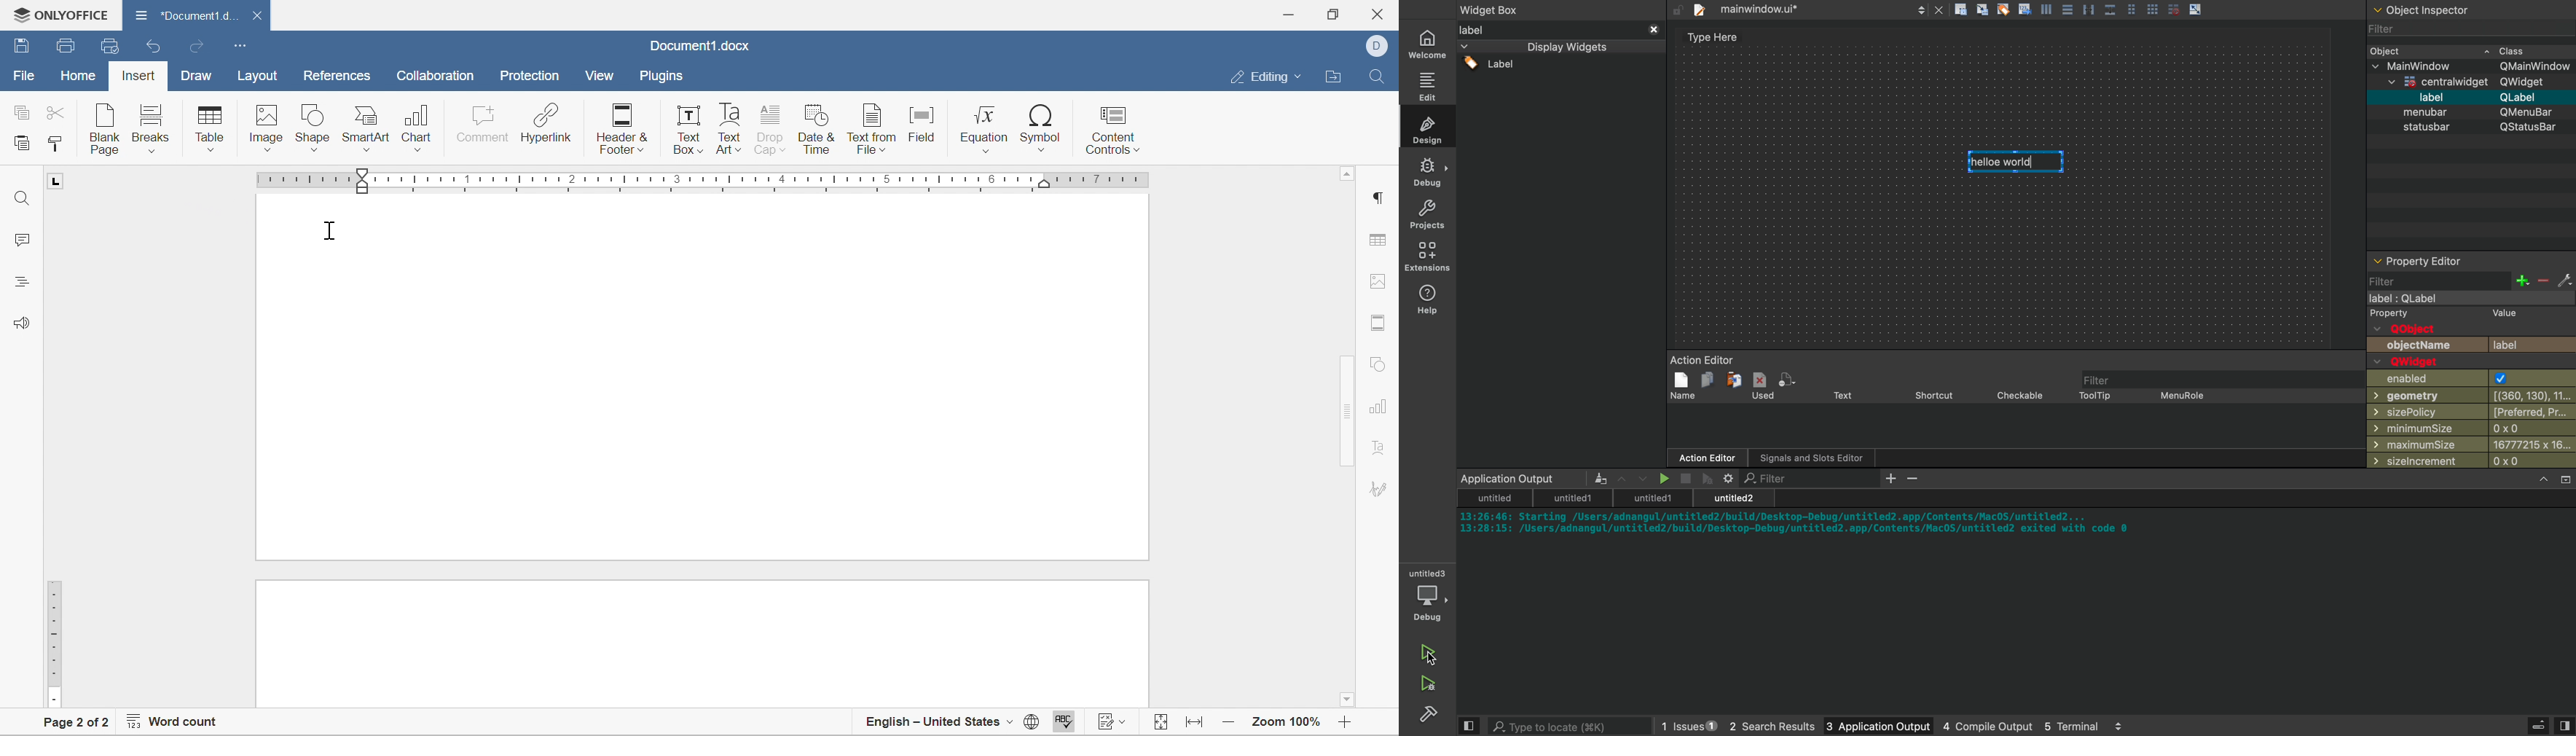 The height and width of the screenshot is (756, 2576). What do you see at coordinates (1429, 44) in the screenshot?
I see `home` at bounding box center [1429, 44].